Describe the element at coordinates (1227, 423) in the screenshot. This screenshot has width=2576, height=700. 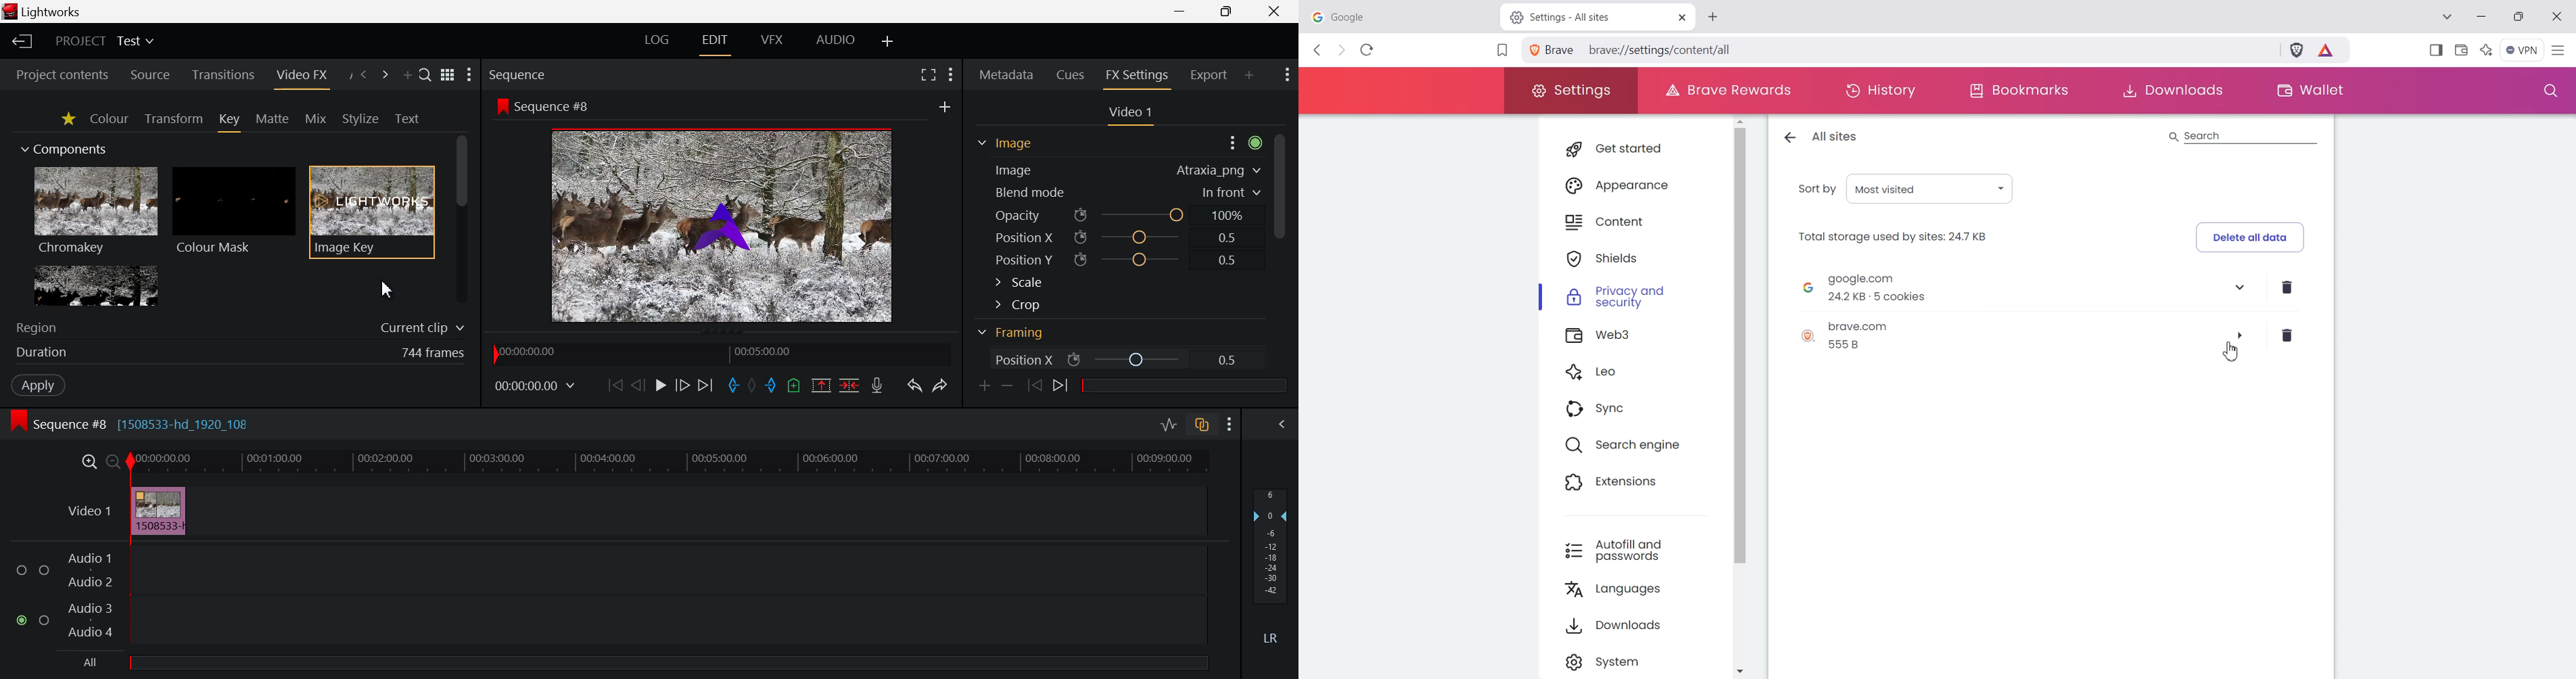
I see `Show Settings` at that location.